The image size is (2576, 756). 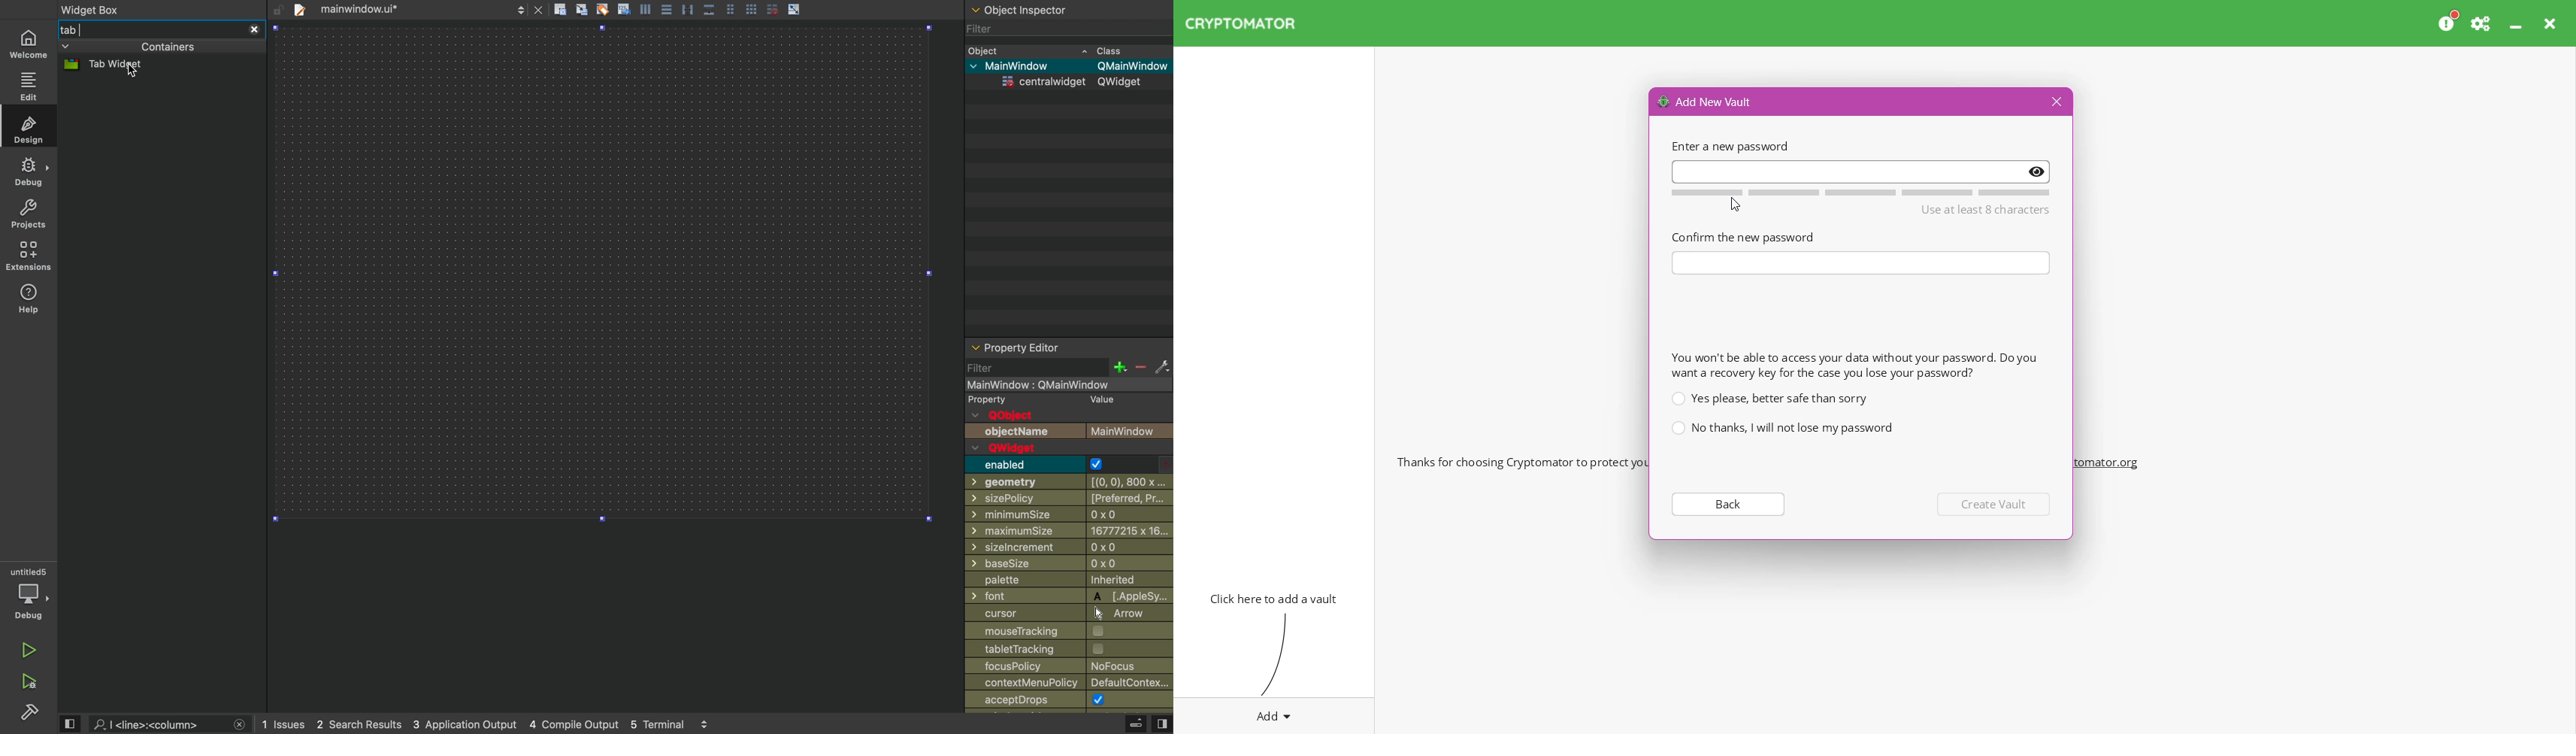 What do you see at coordinates (1068, 431) in the screenshot?
I see `objectname` at bounding box center [1068, 431].